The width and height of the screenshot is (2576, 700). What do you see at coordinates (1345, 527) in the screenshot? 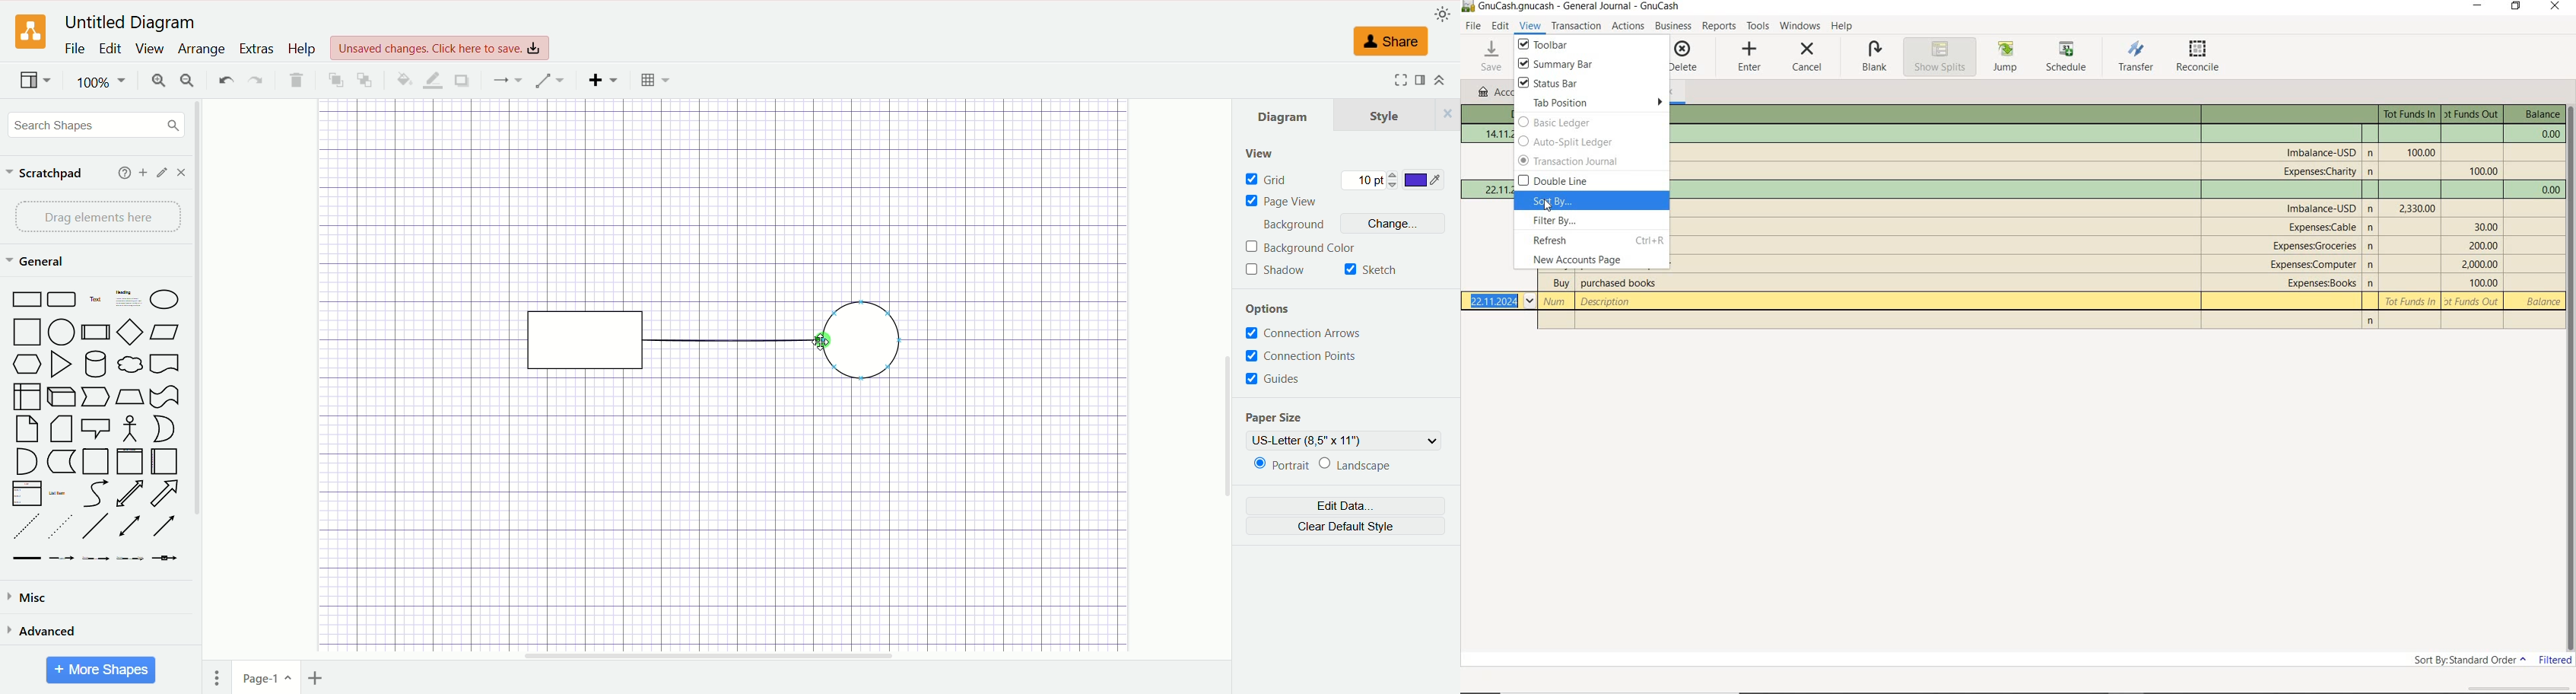
I see `clear default style` at bounding box center [1345, 527].